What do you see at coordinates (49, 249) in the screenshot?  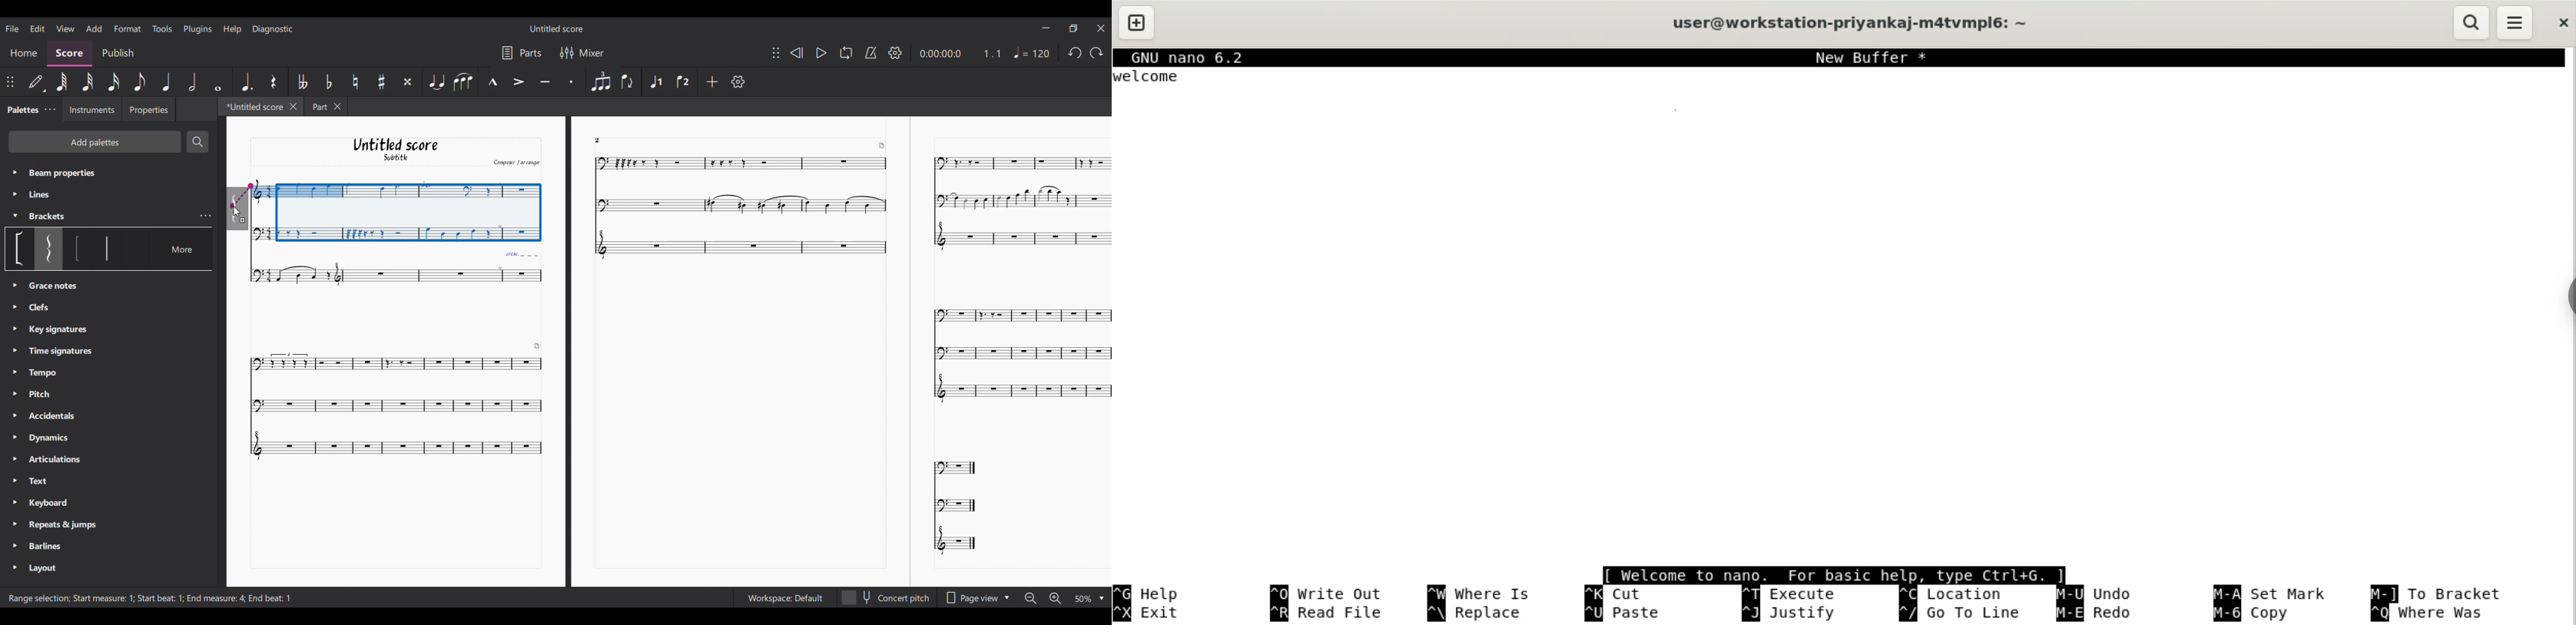 I see `Selected bracket highlighted ` at bounding box center [49, 249].